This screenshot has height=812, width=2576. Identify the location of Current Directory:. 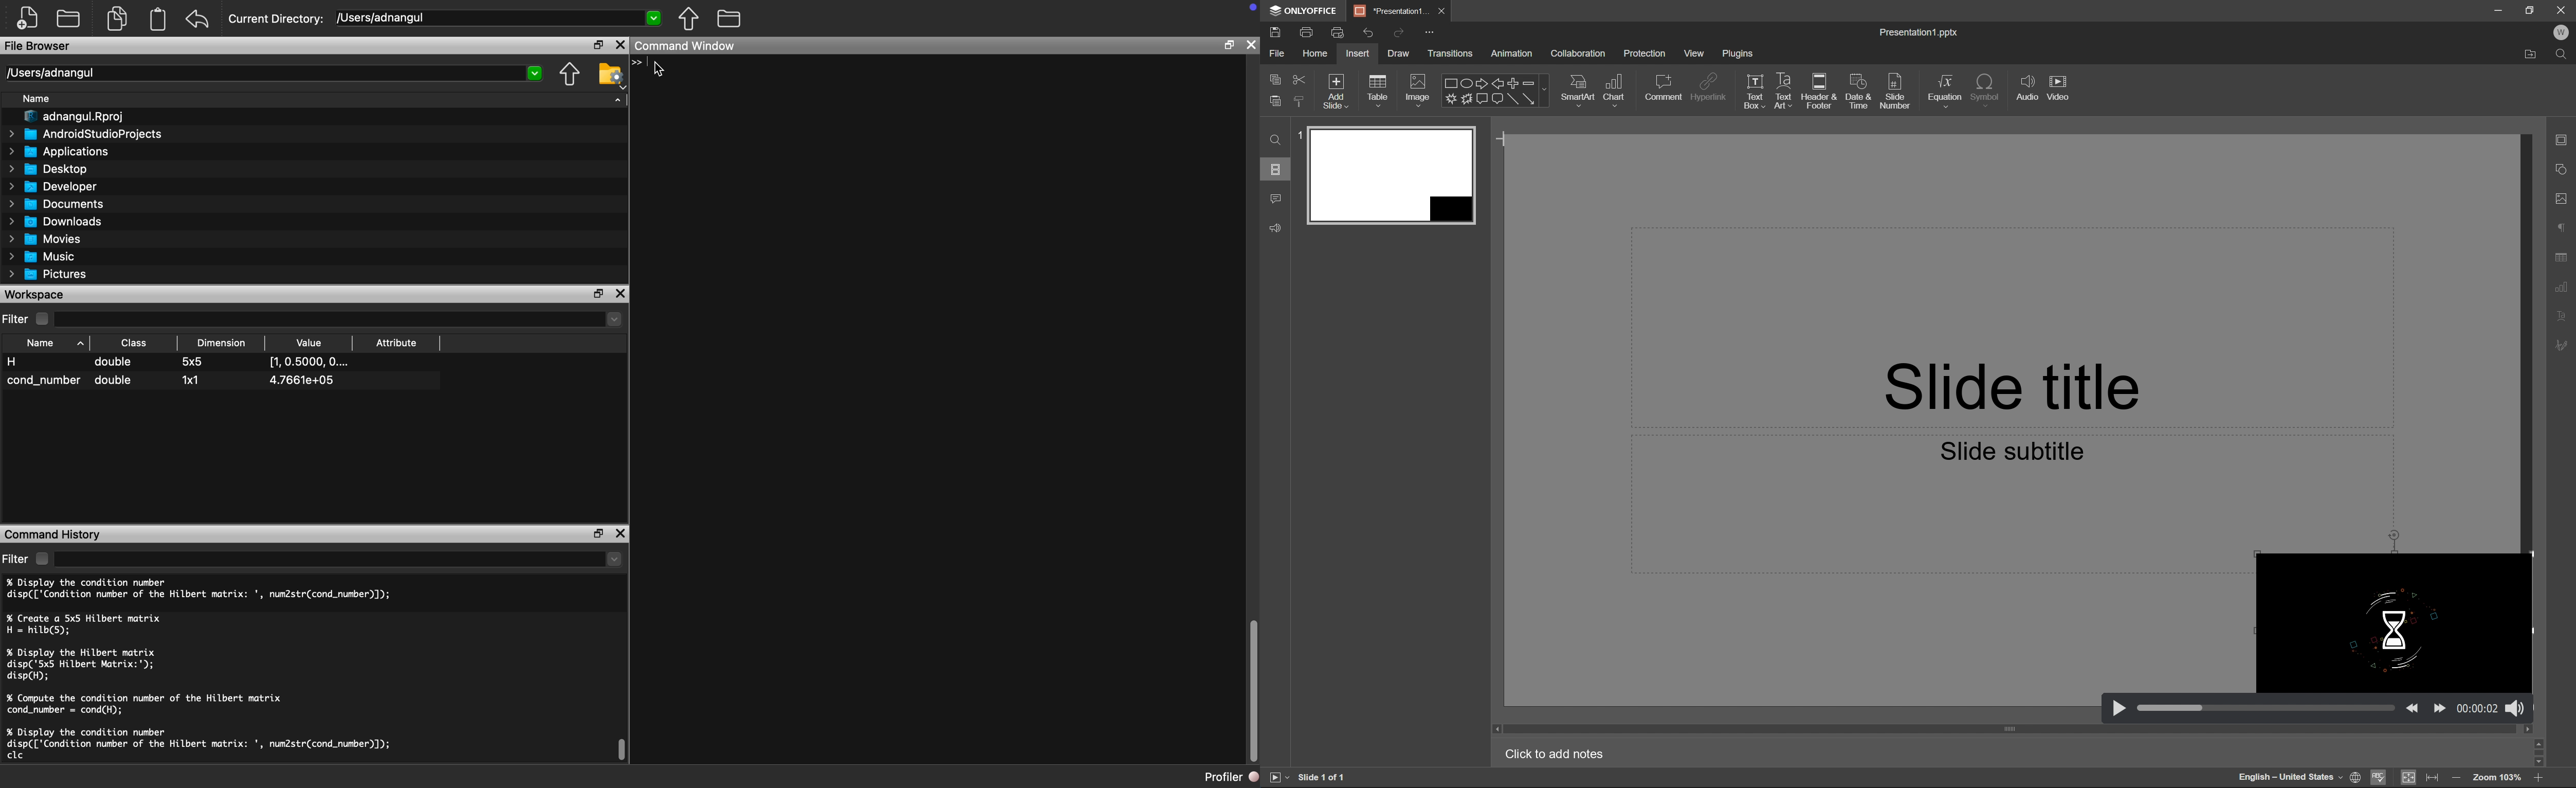
(276, 20).